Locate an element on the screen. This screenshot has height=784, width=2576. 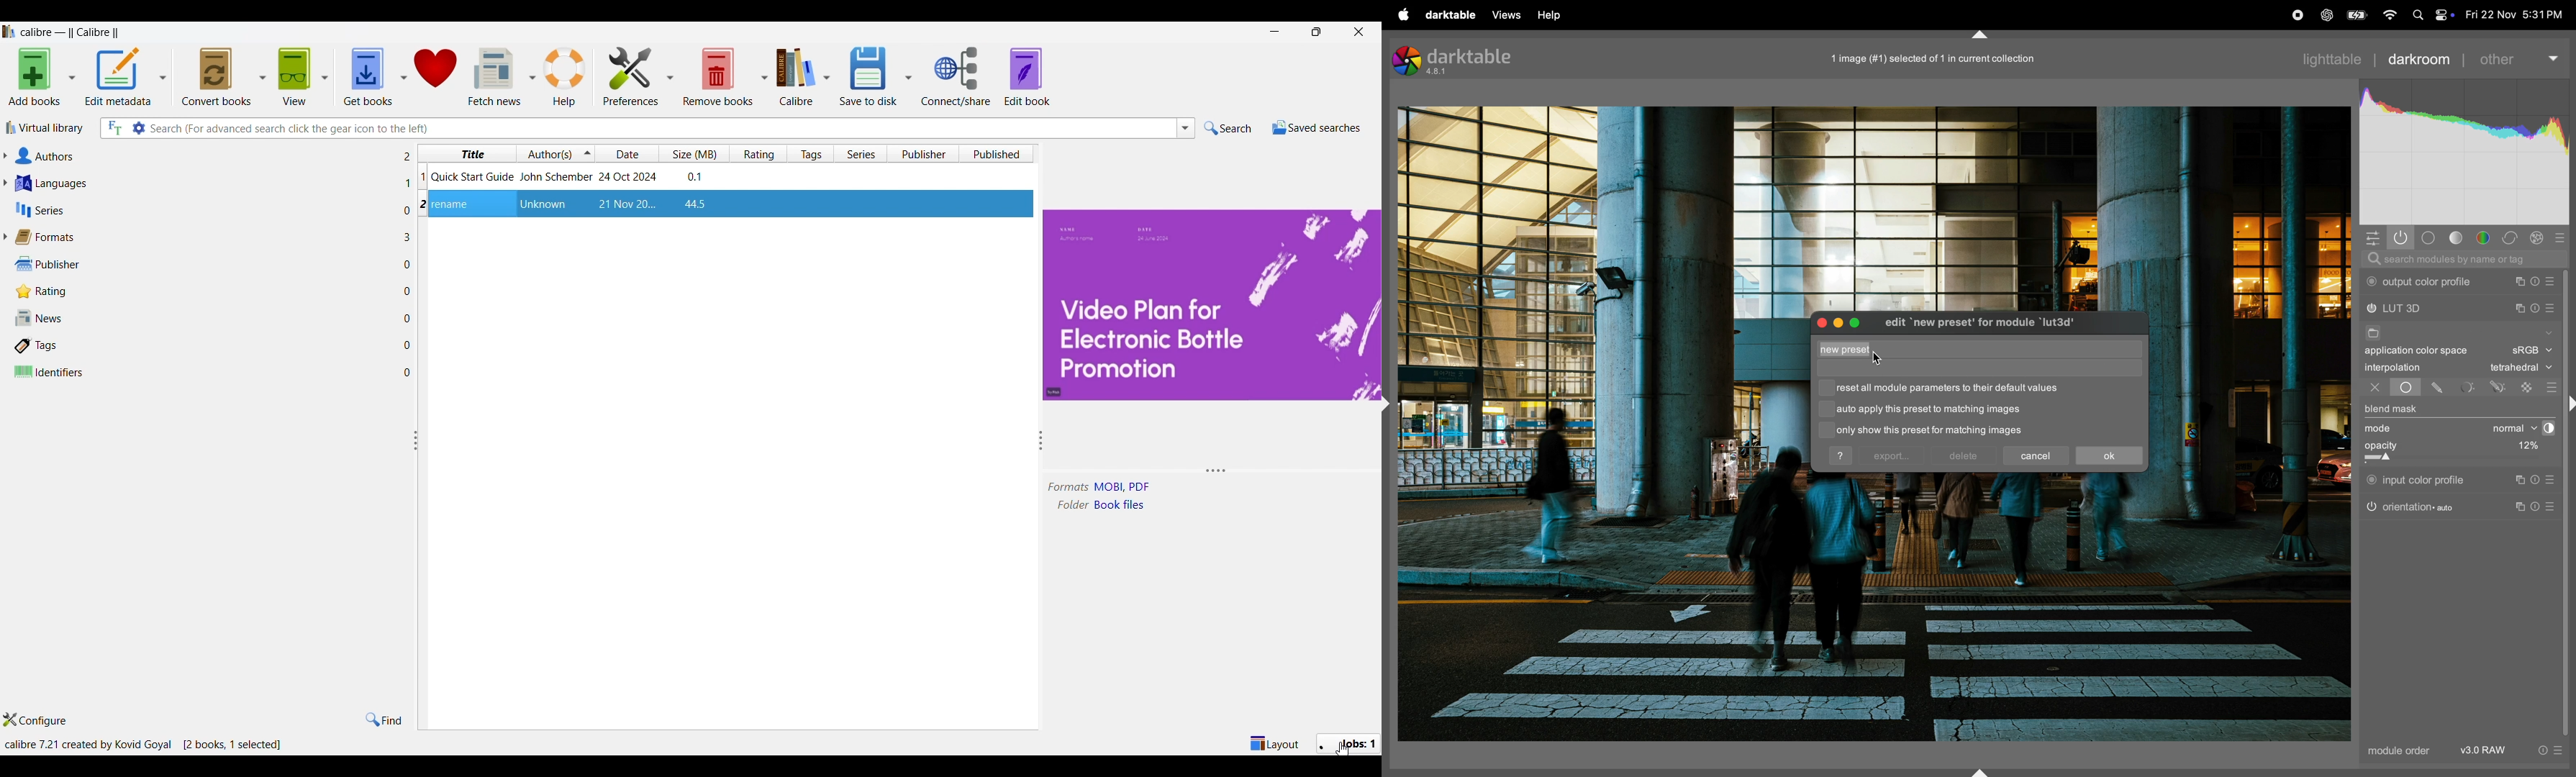
Publisher column is located at coordinates (922, 153).